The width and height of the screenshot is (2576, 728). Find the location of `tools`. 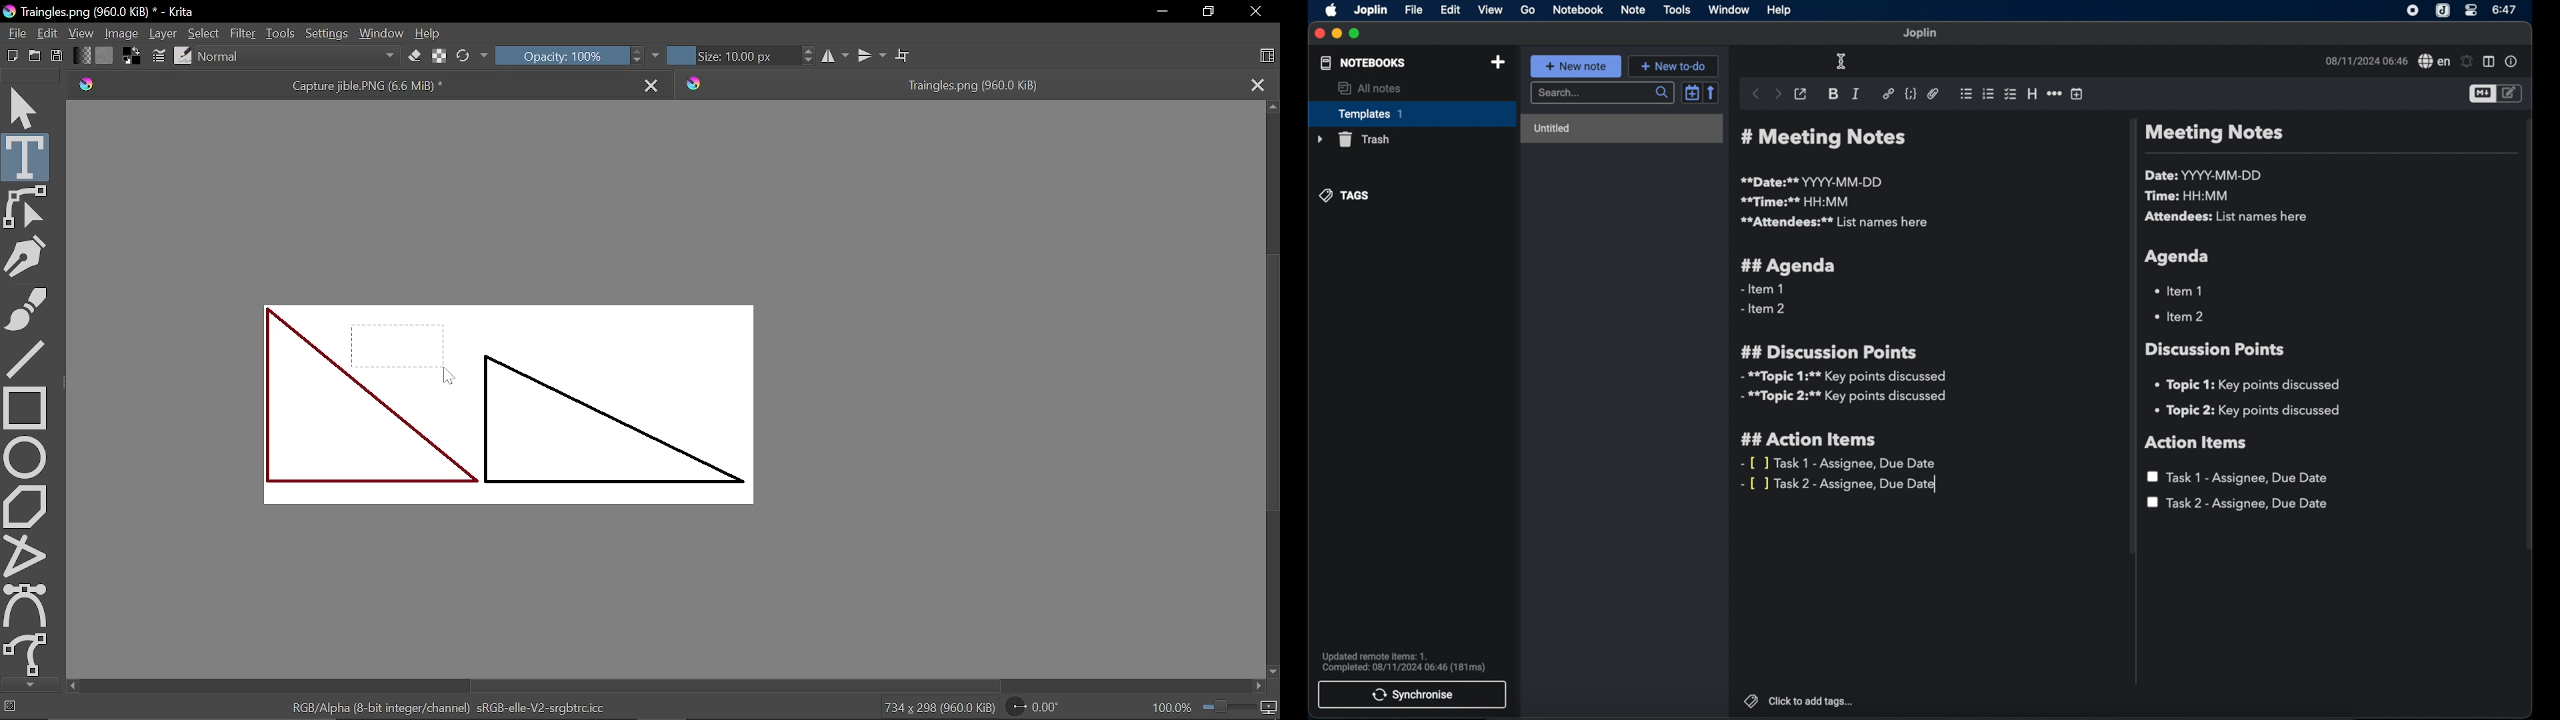

tools is located at coordinates (1677, 9).